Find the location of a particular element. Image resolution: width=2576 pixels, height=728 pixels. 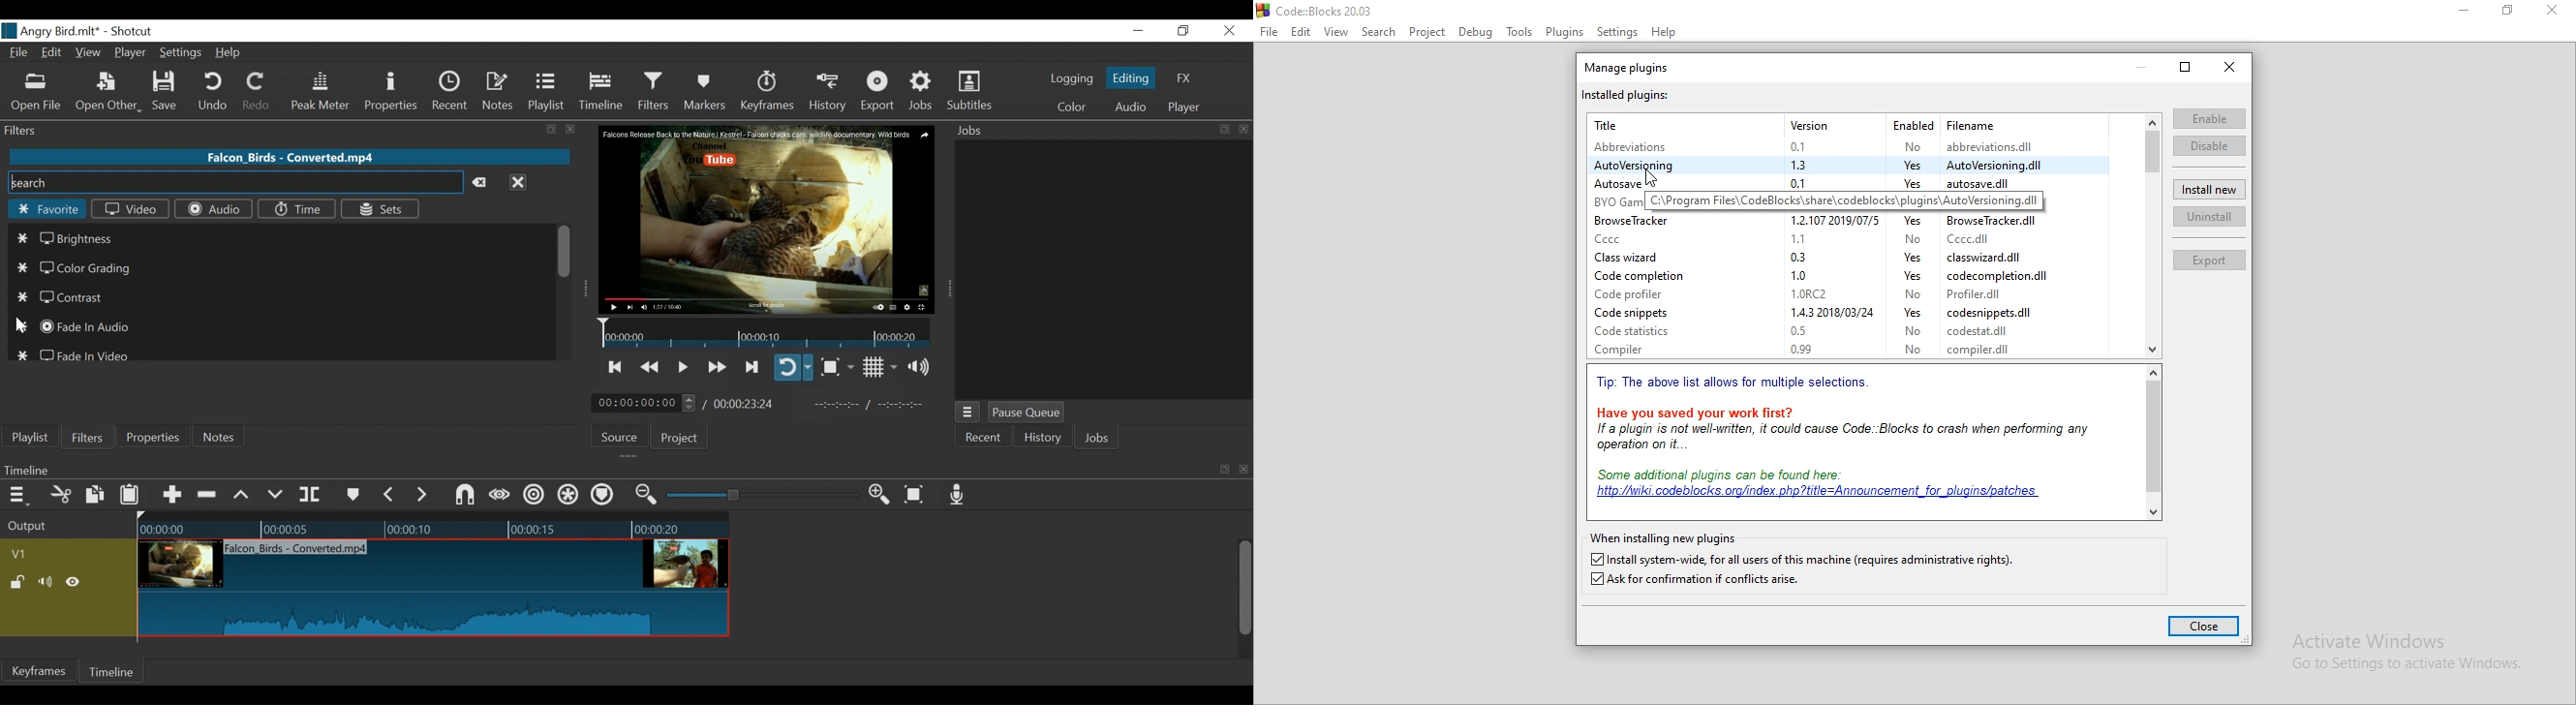

Compiler  is located at coordinates (1646, 349).